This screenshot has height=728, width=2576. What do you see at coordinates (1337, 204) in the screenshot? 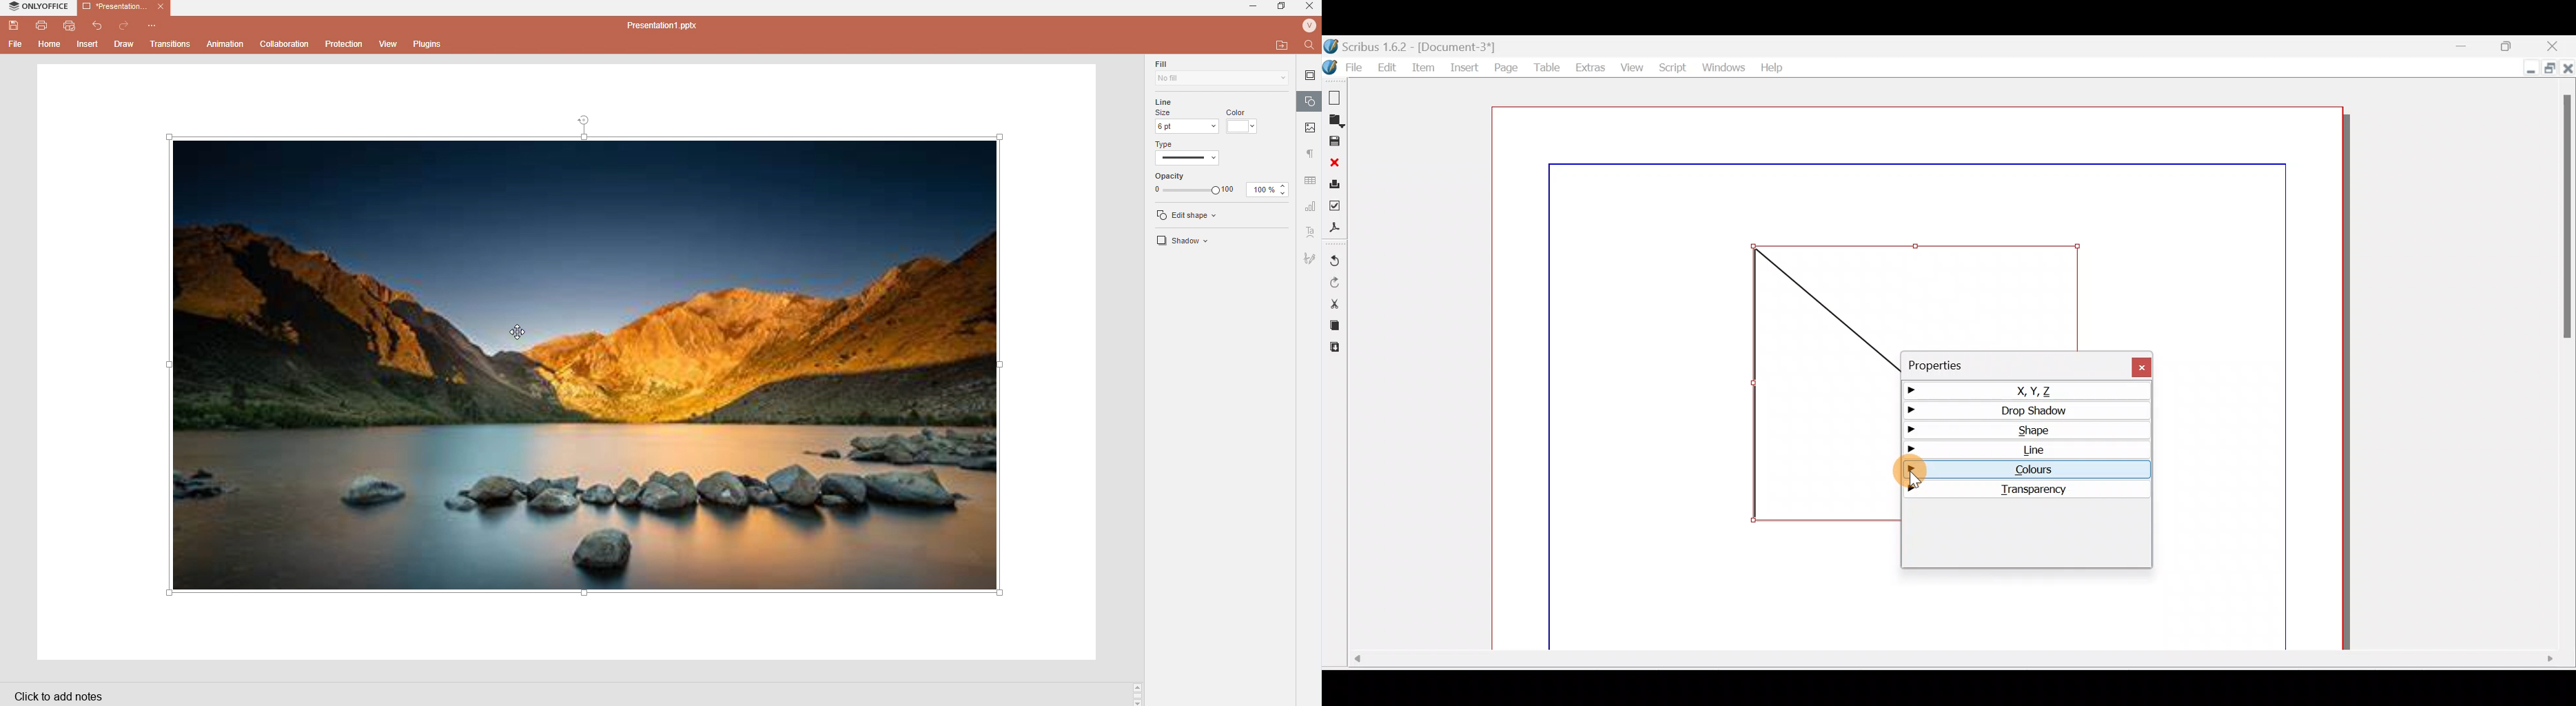
I see `Preflight verifier` at bounding box center [1337, 204].